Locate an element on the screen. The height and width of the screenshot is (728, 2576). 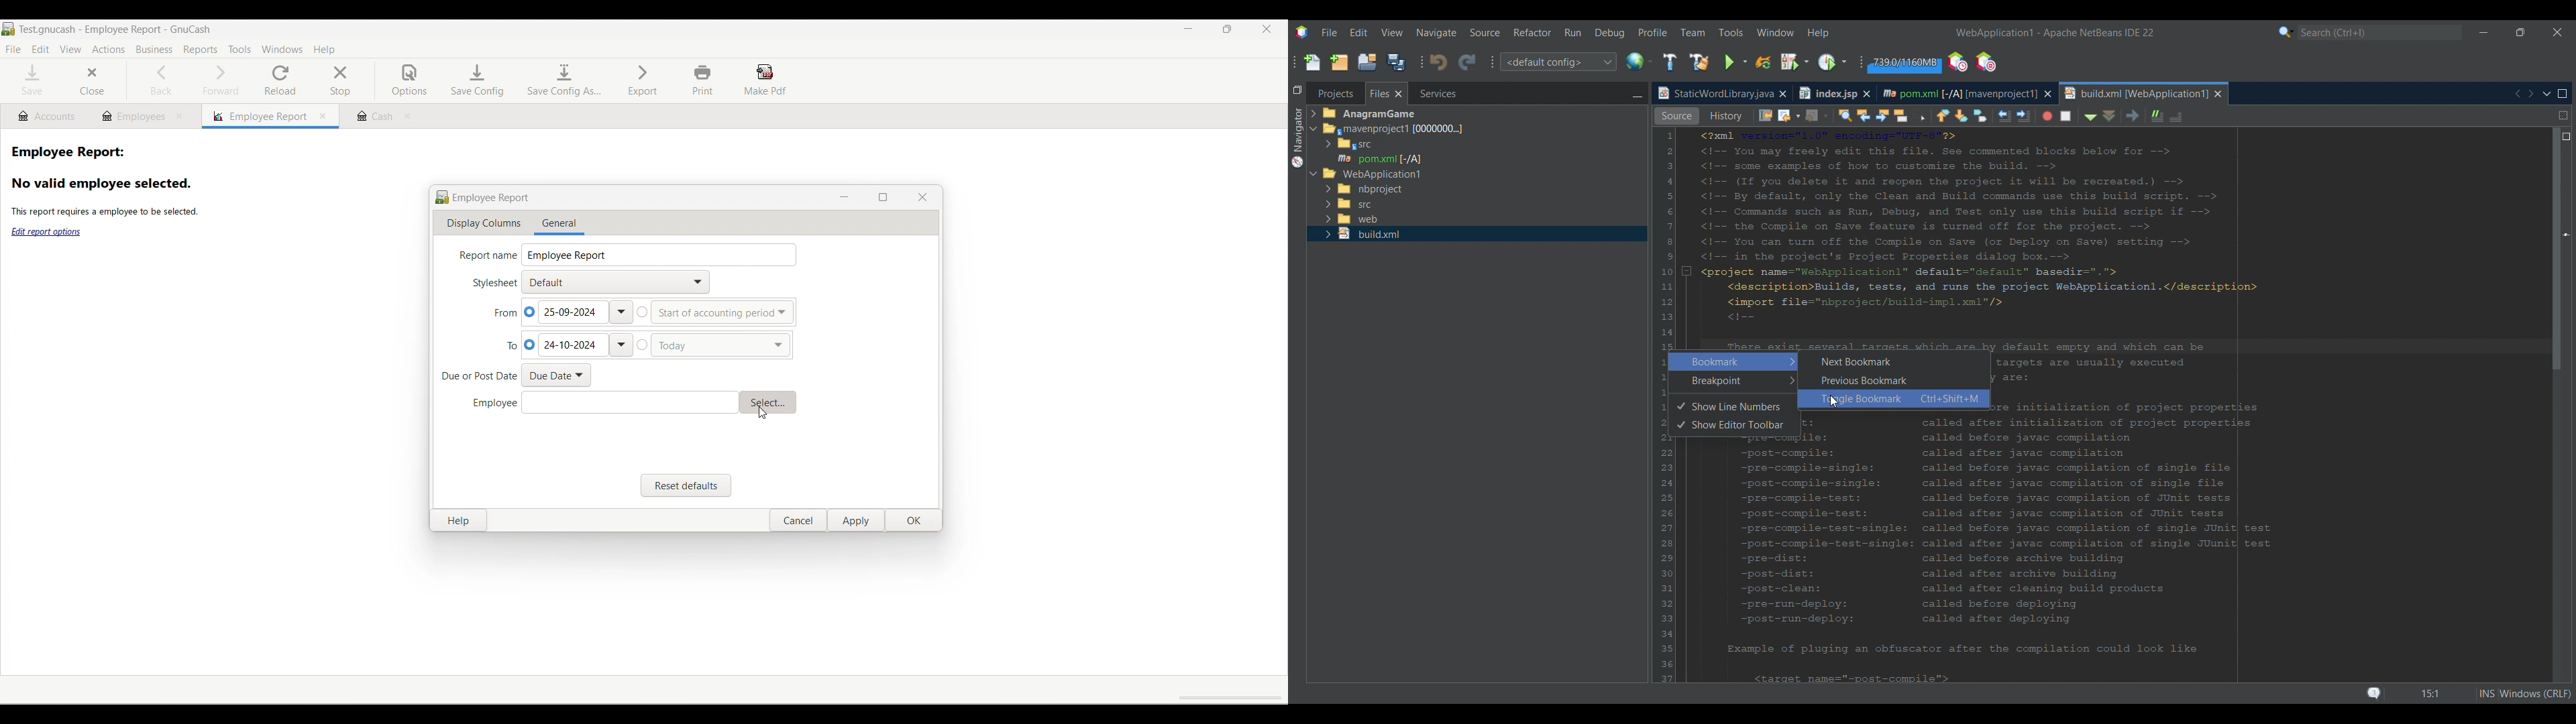
Minimize is located at coordinates (1637, 95).